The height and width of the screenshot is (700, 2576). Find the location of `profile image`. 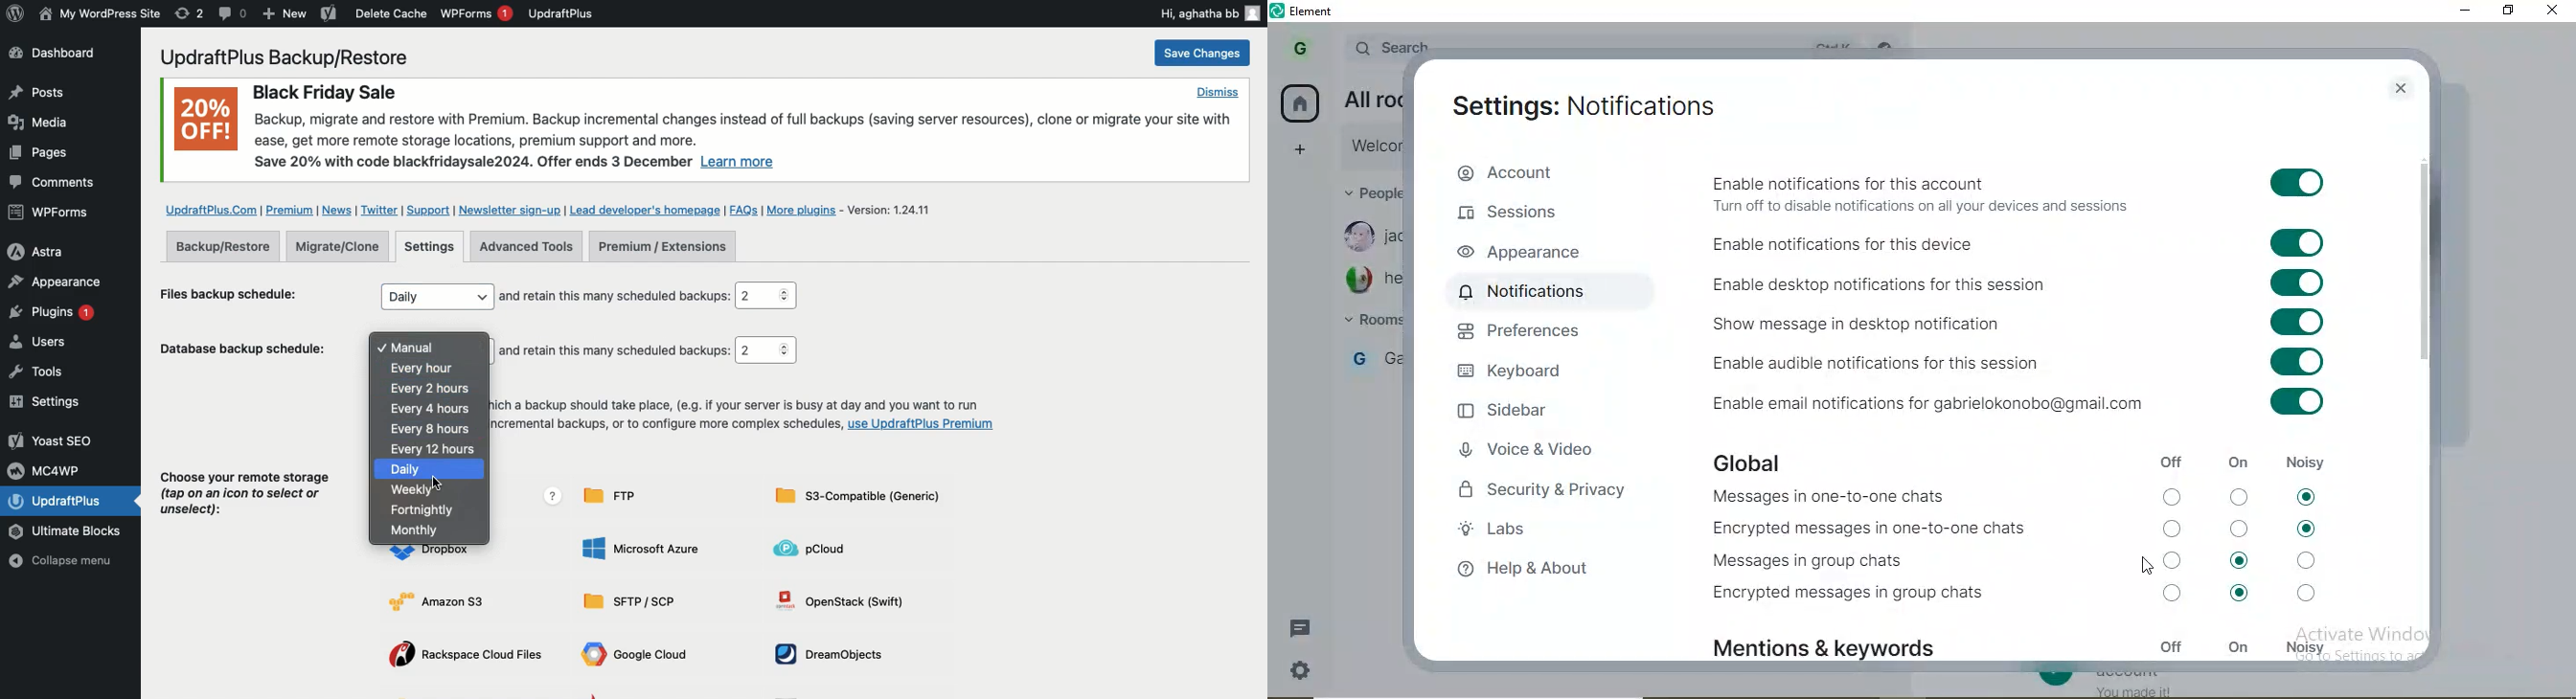

profile image is located at coordinates (1357, 236).